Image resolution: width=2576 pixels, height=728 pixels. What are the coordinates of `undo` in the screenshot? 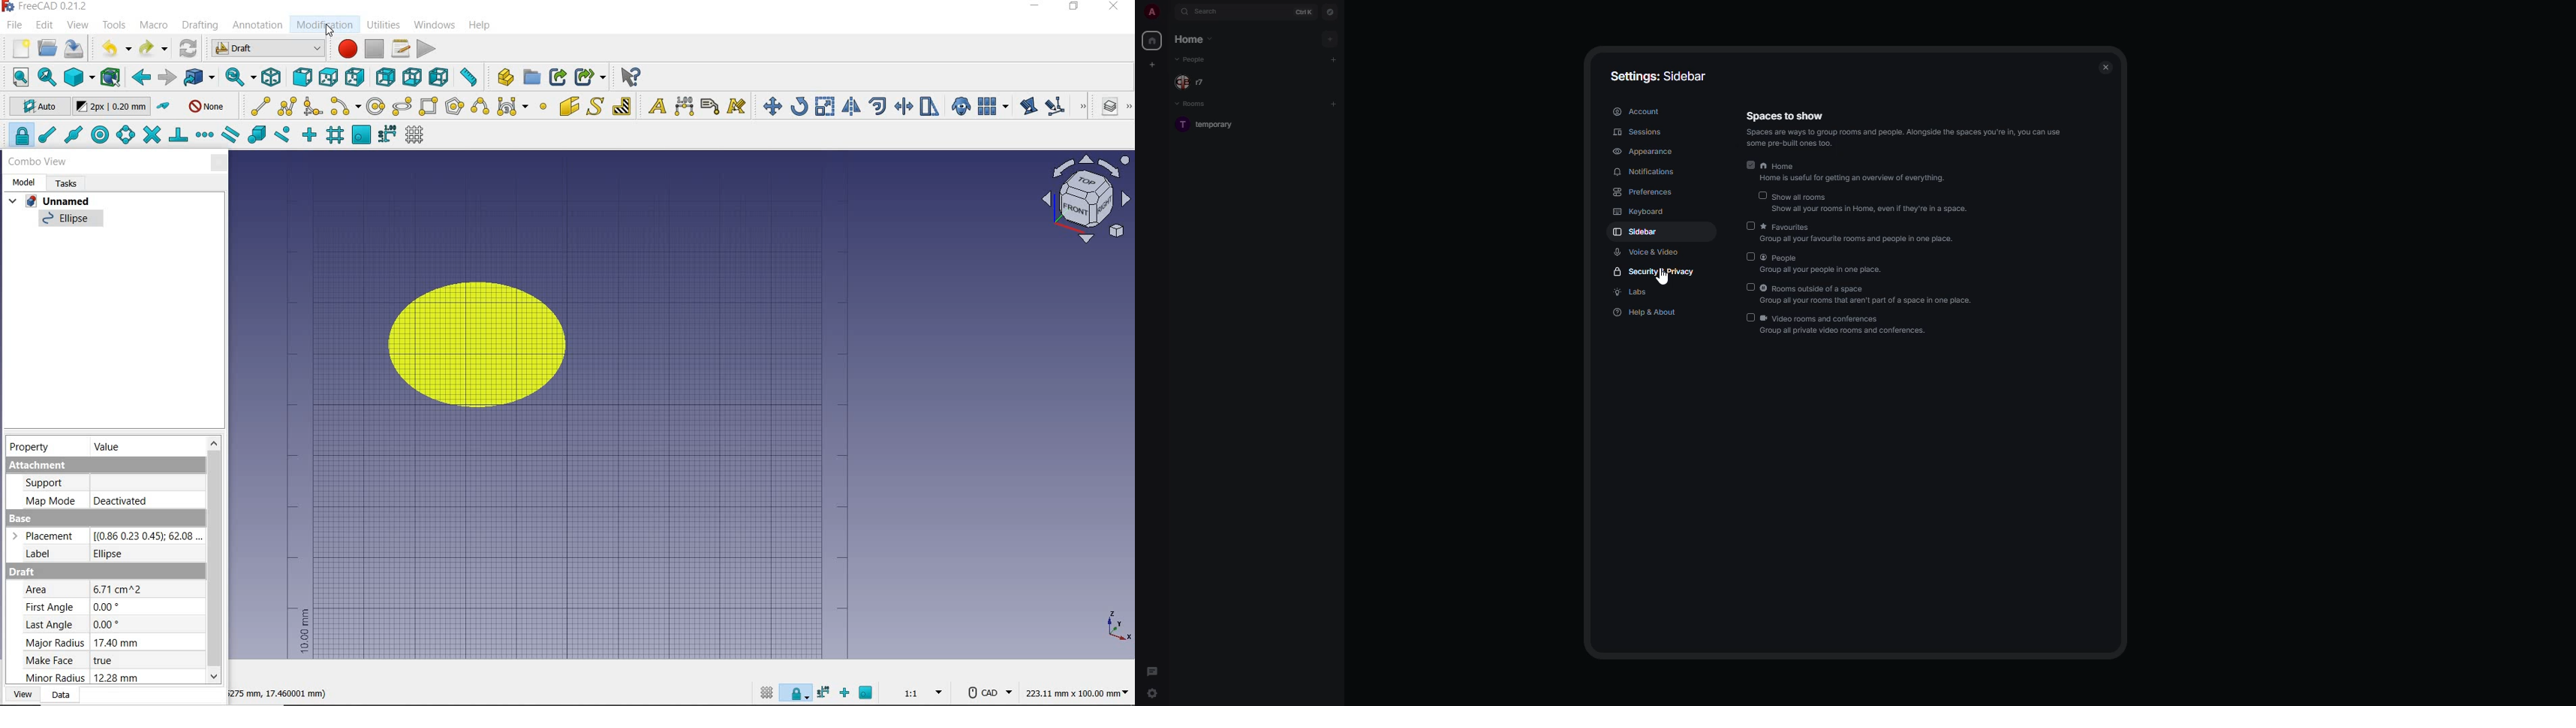 It's located at (112, 49).